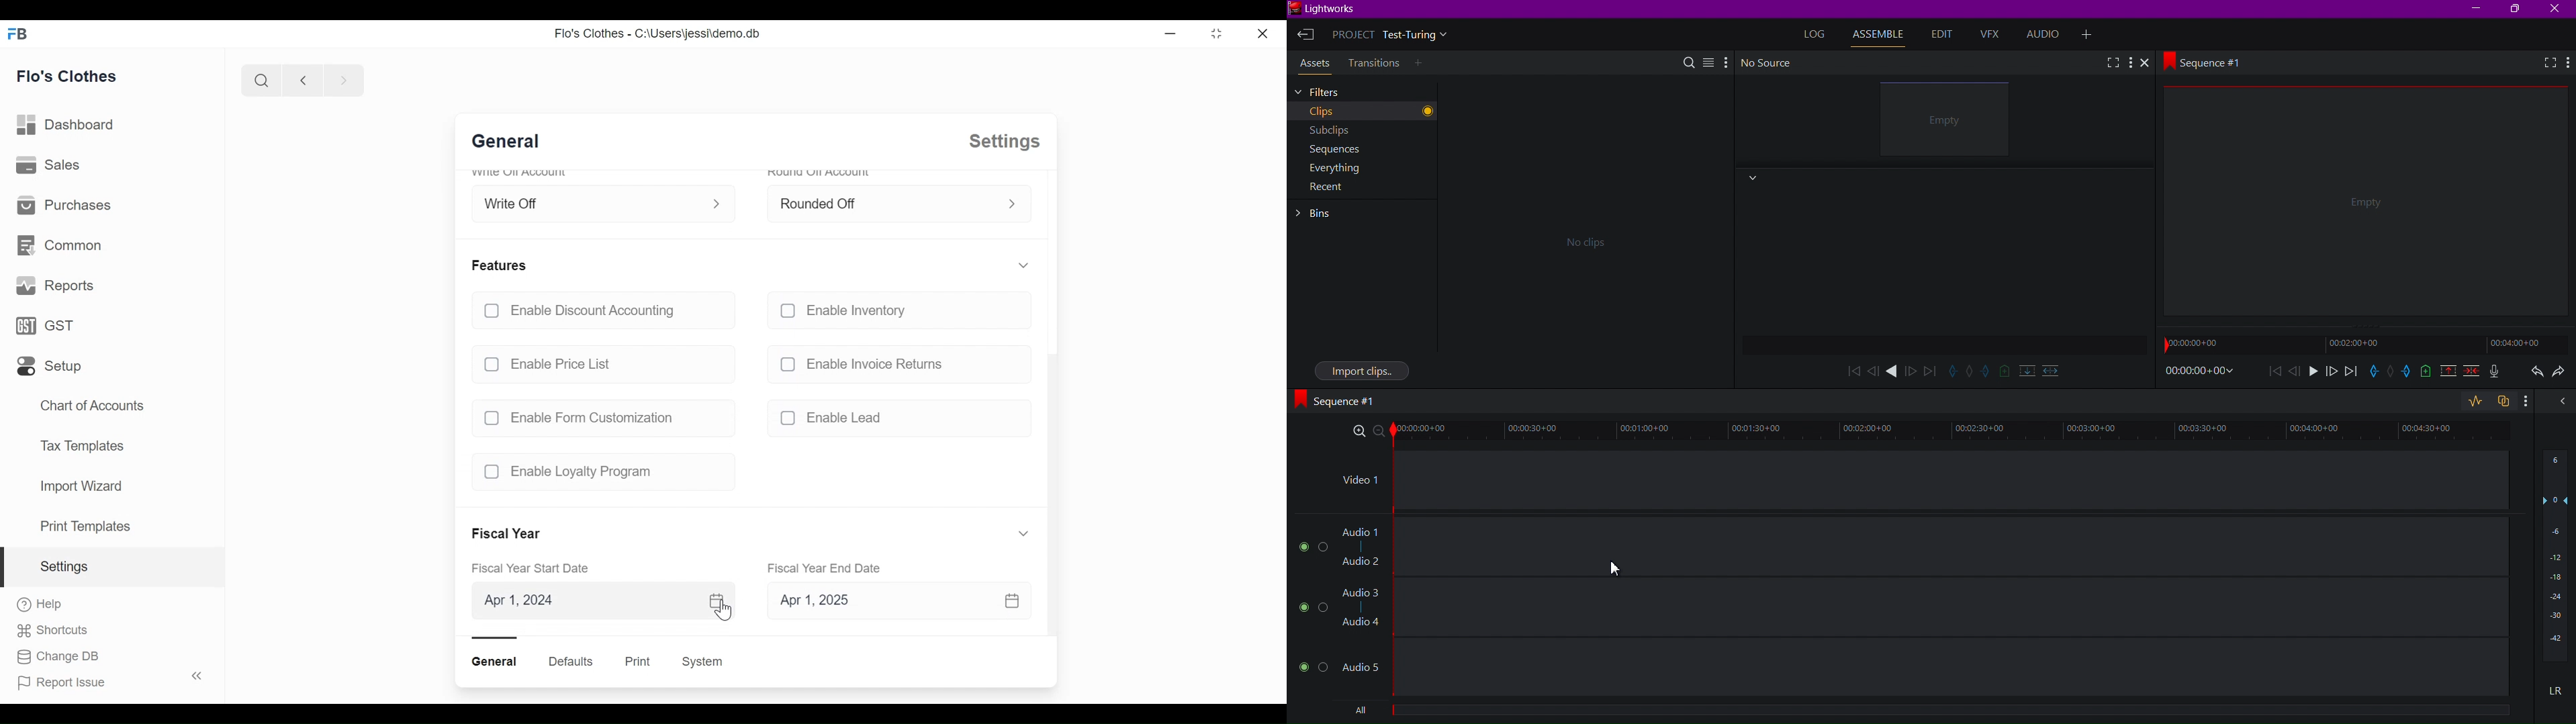  Describe the element at coordinates (40, 605) in the screenshot. I see `Help` at that location.